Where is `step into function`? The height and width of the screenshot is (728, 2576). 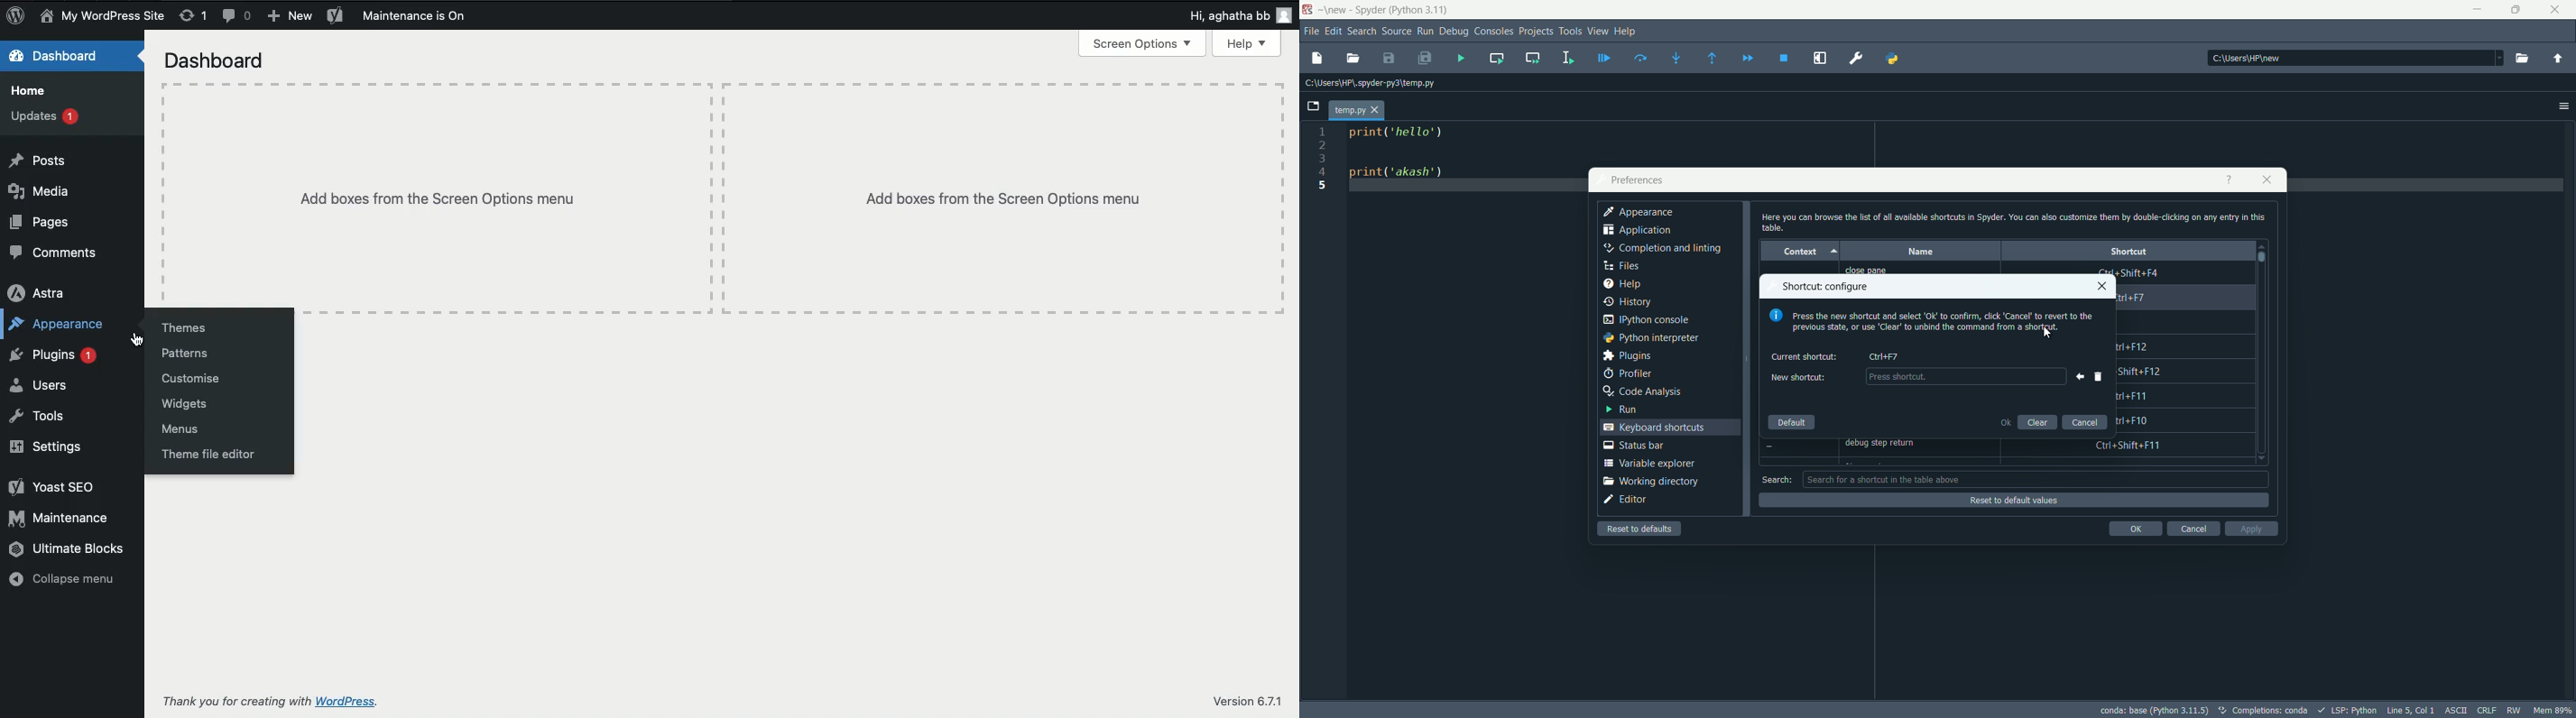
step into function is located at coordinates (1676, 59).